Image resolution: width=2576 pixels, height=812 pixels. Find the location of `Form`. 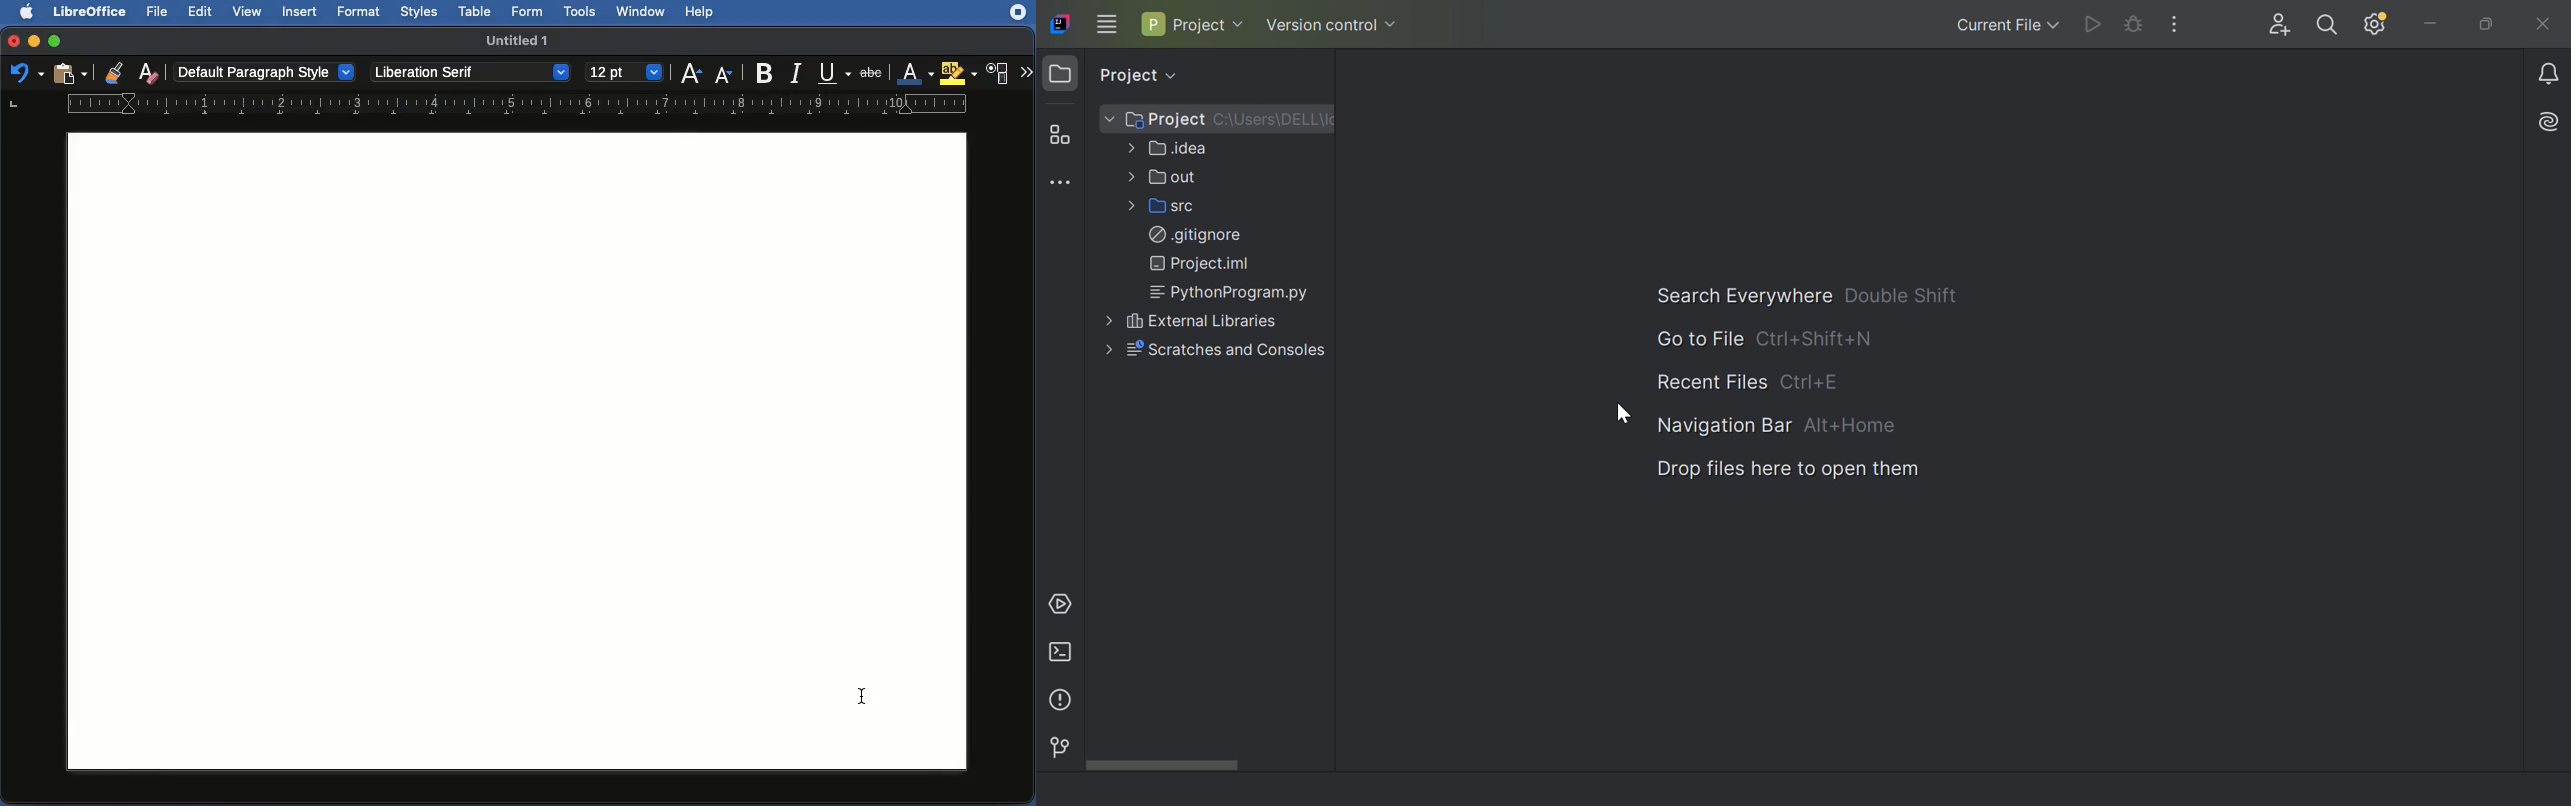

Form is located at coordinates (530, 11).